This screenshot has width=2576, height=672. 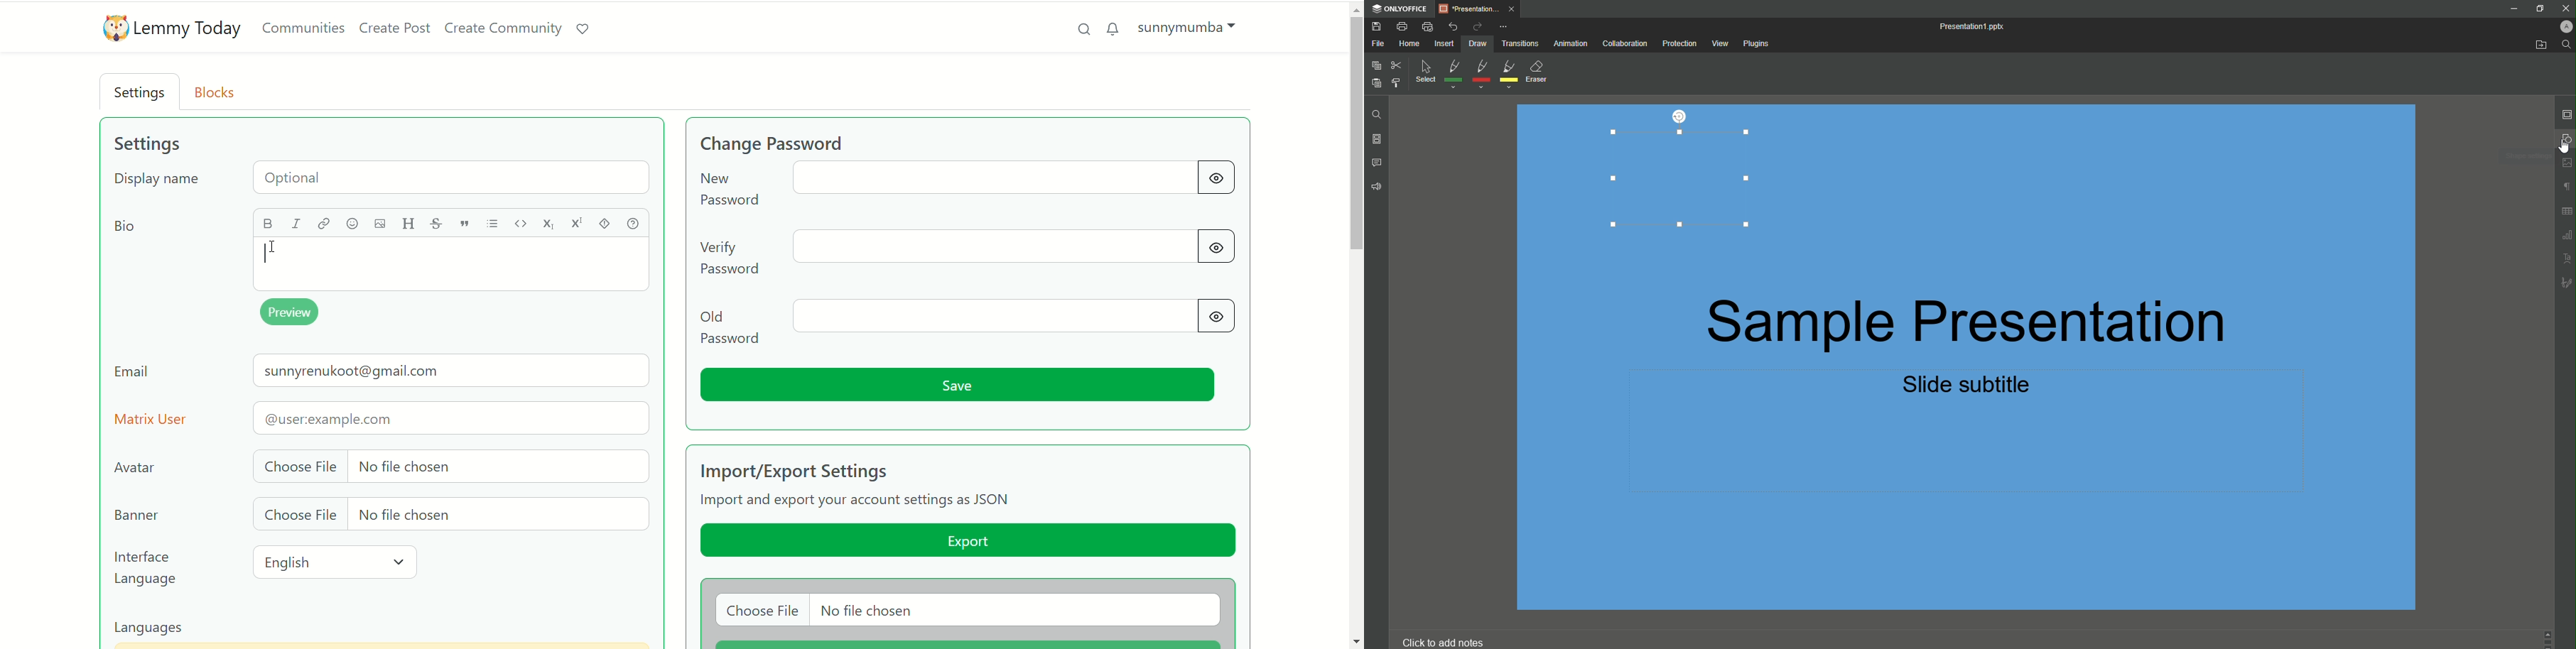 What do you see at coordinates (2543, 46) in the screenshot?
I see `Open From Fil` at bounding box center [2543, 46].